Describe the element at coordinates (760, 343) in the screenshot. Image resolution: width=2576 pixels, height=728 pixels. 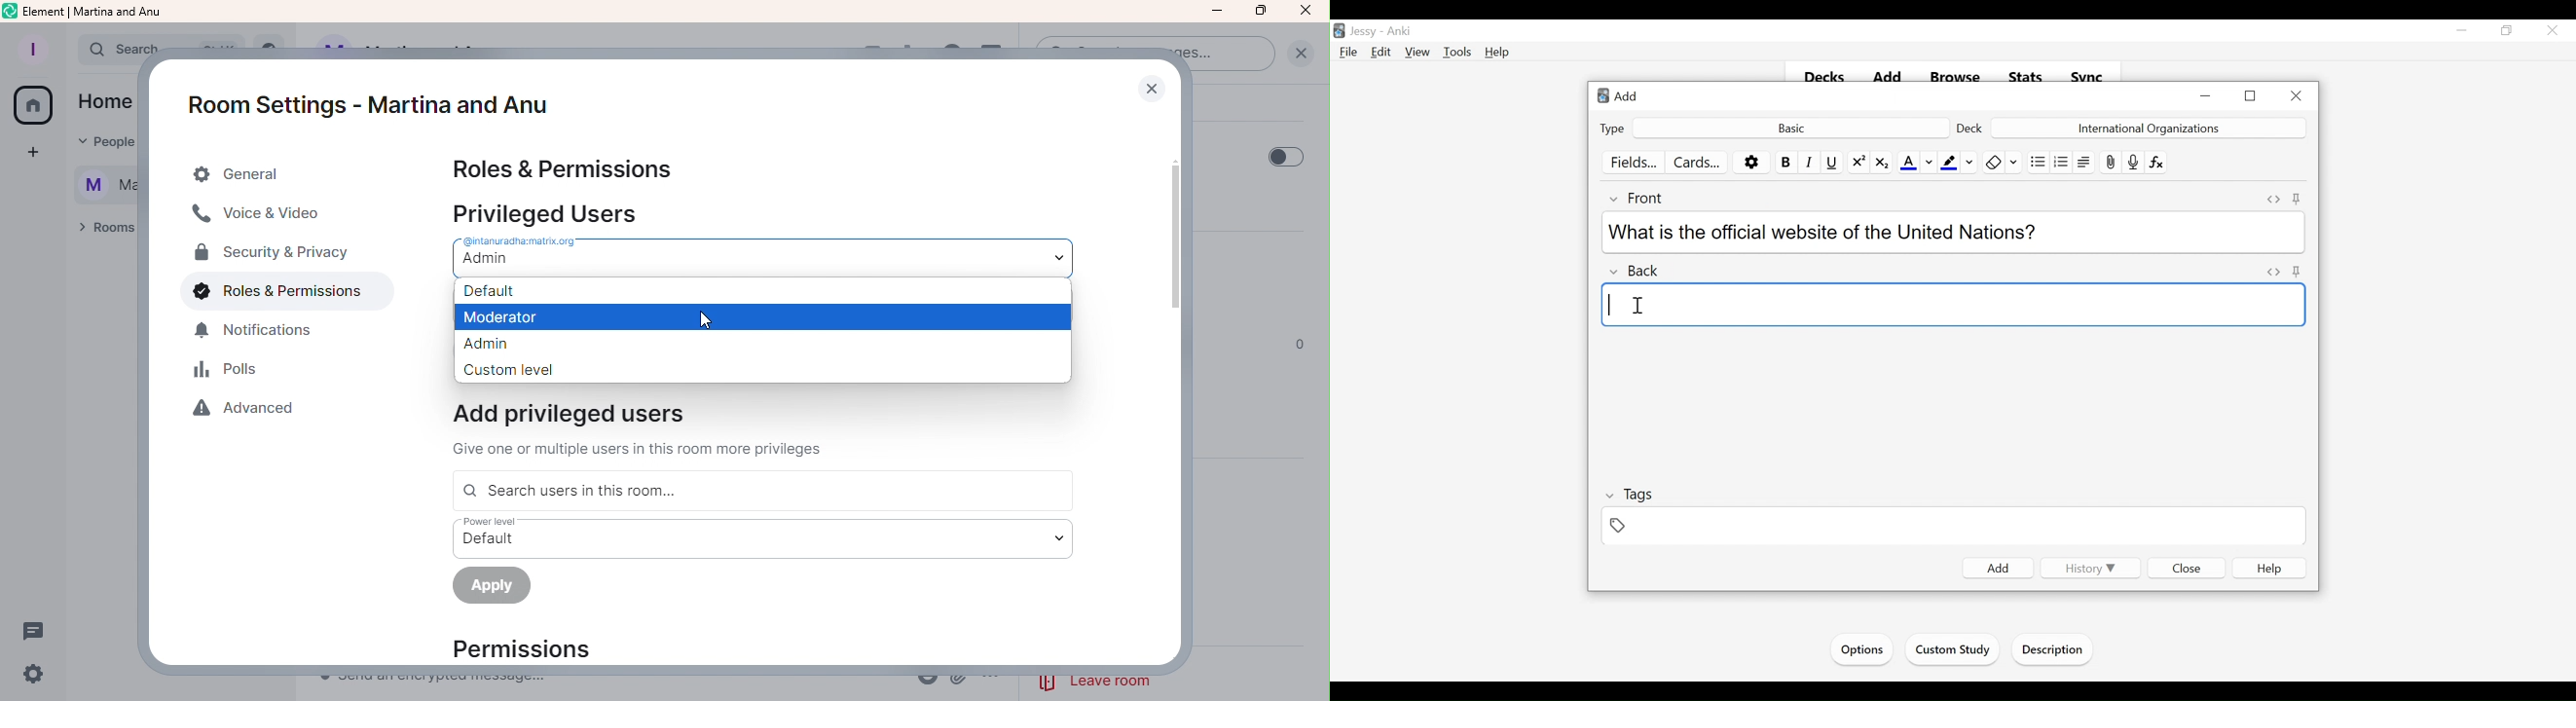
I see `Admin` at that location.